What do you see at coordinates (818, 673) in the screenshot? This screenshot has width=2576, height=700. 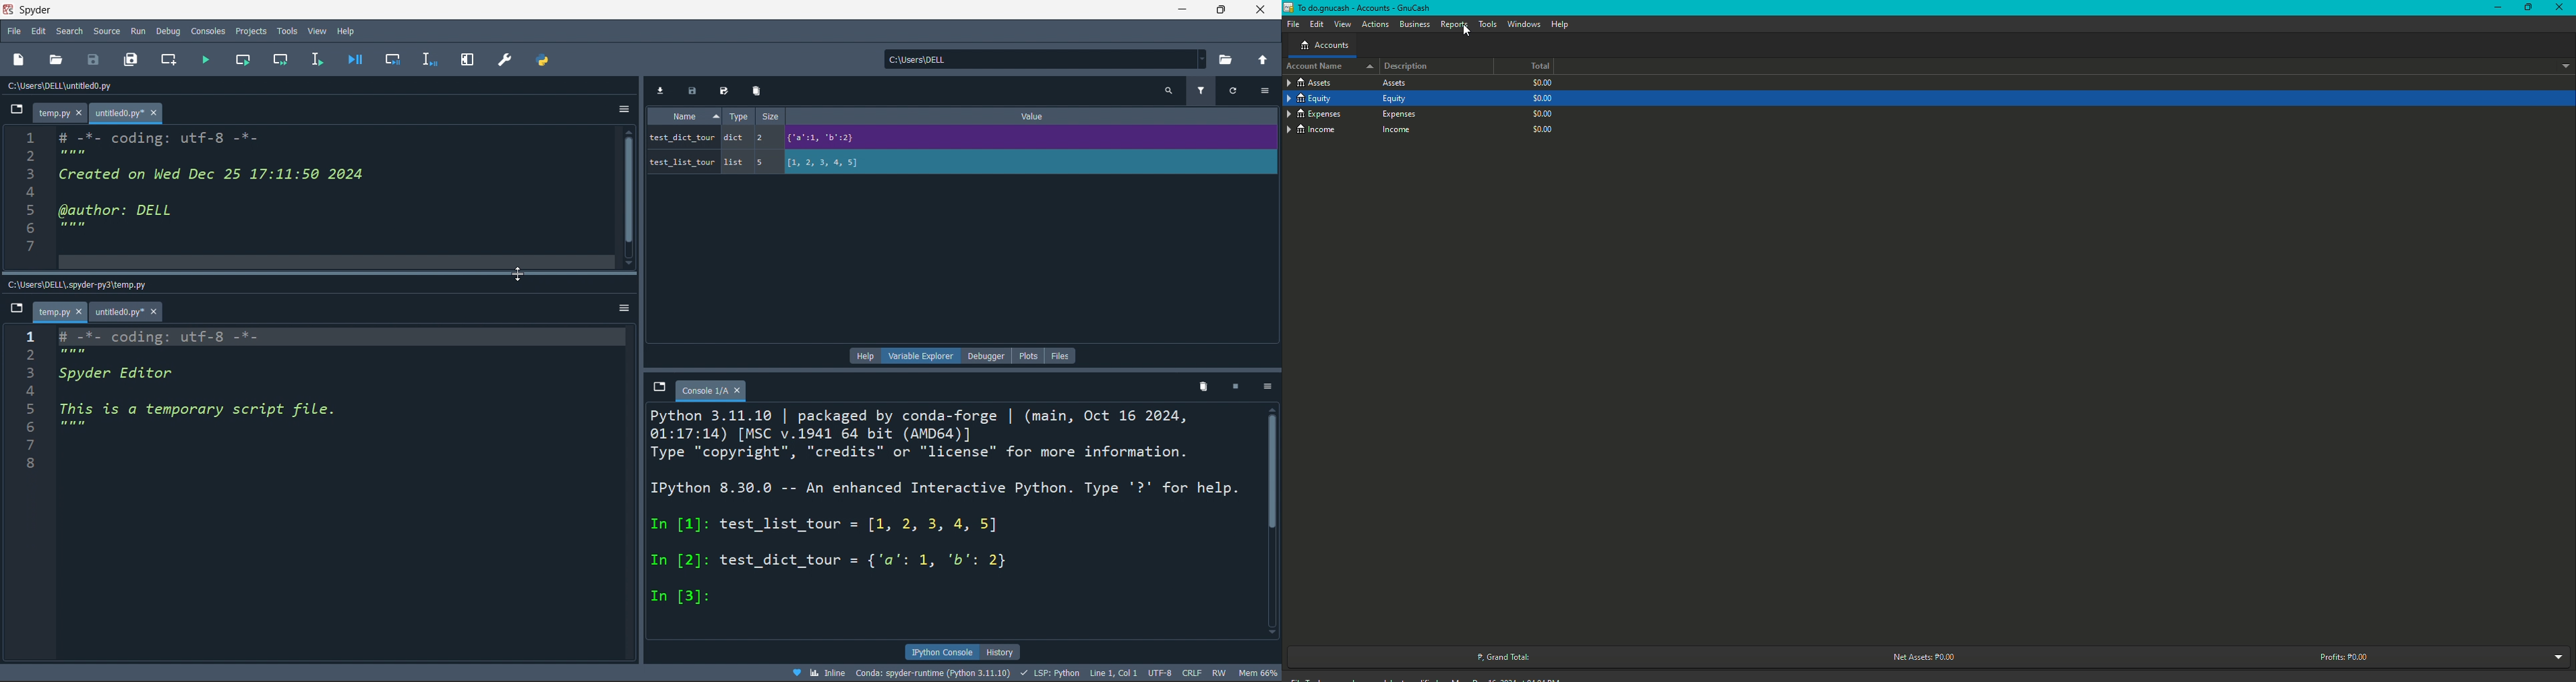 I see `Inline` at bounding box center [818, 673].